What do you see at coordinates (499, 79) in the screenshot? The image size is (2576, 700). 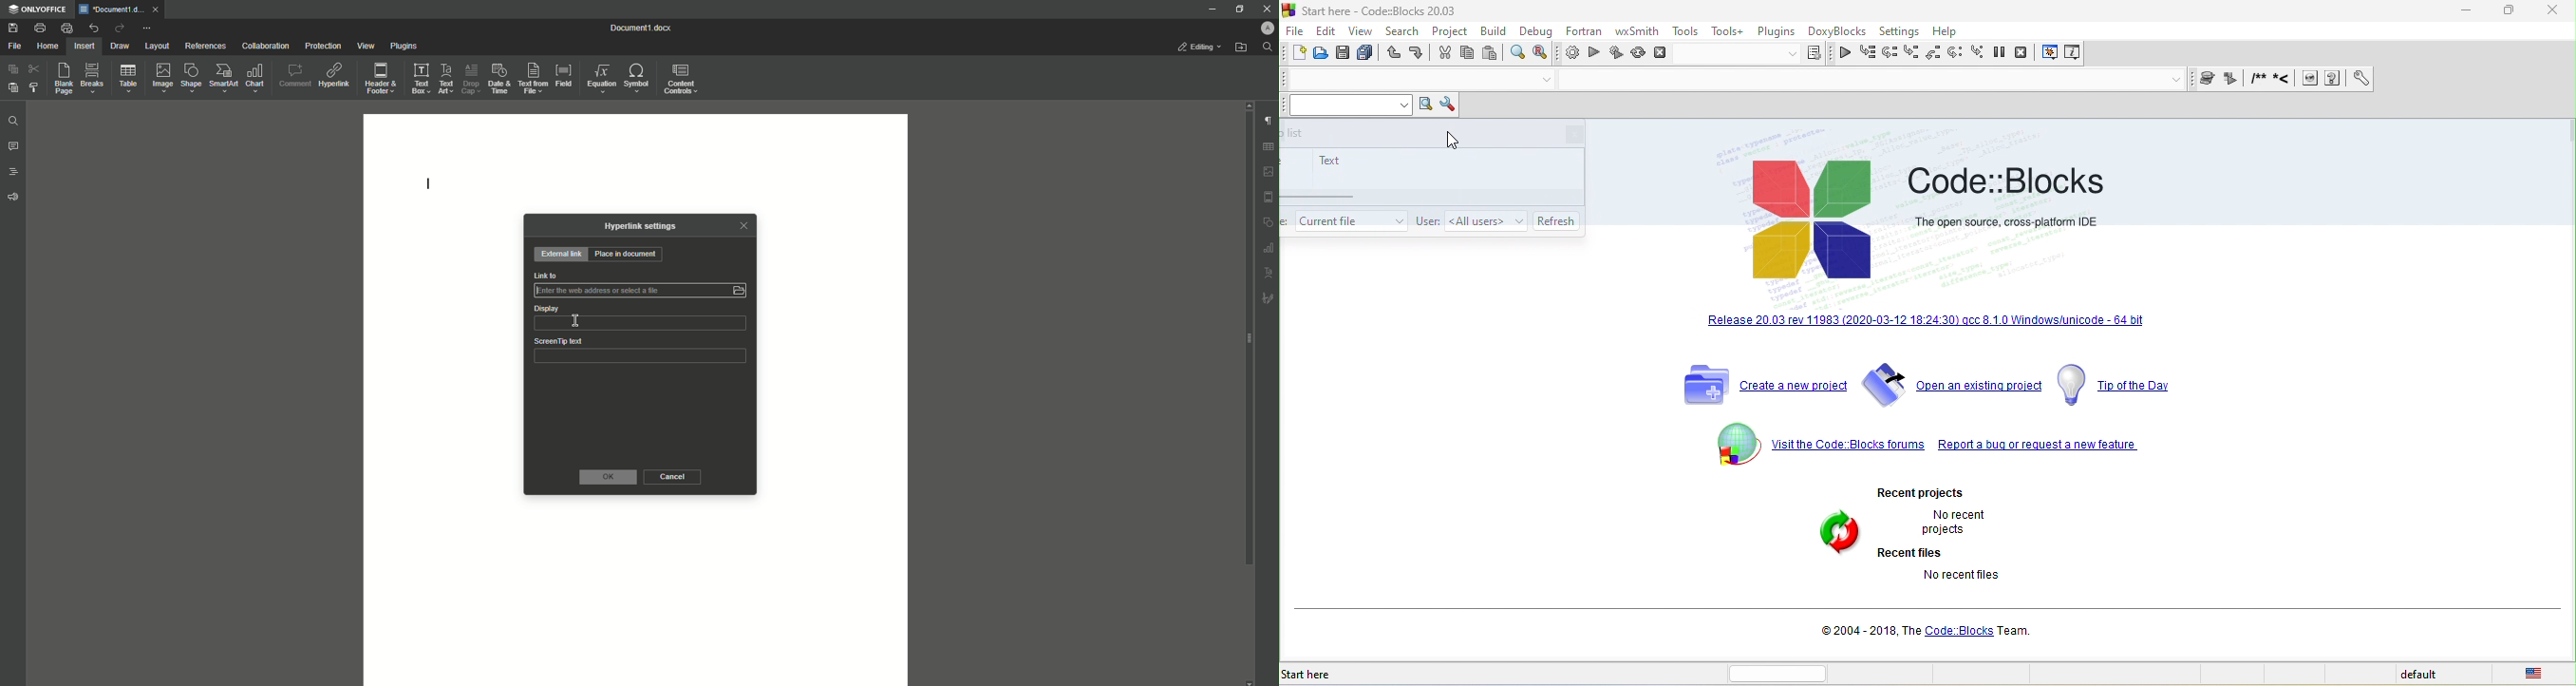 I see `Date and Time` at bounding box center [499, 79].